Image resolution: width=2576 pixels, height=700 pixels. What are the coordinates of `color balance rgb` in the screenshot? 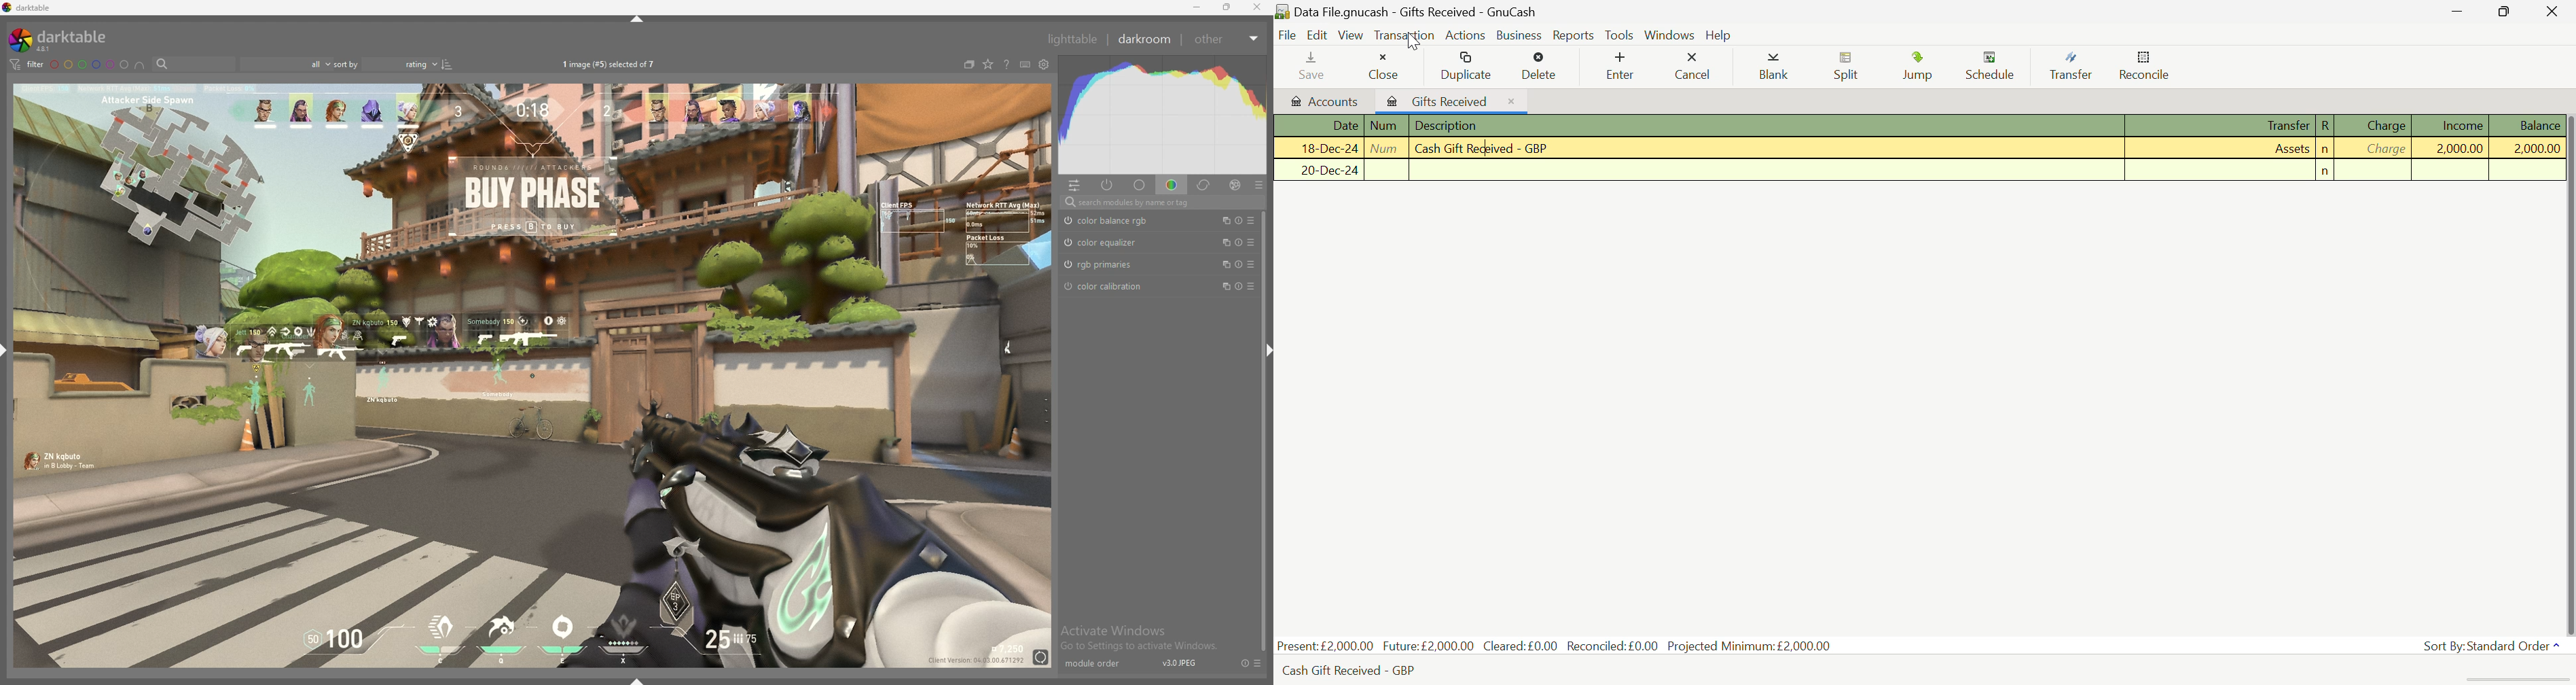 It's located at (1121, 220).